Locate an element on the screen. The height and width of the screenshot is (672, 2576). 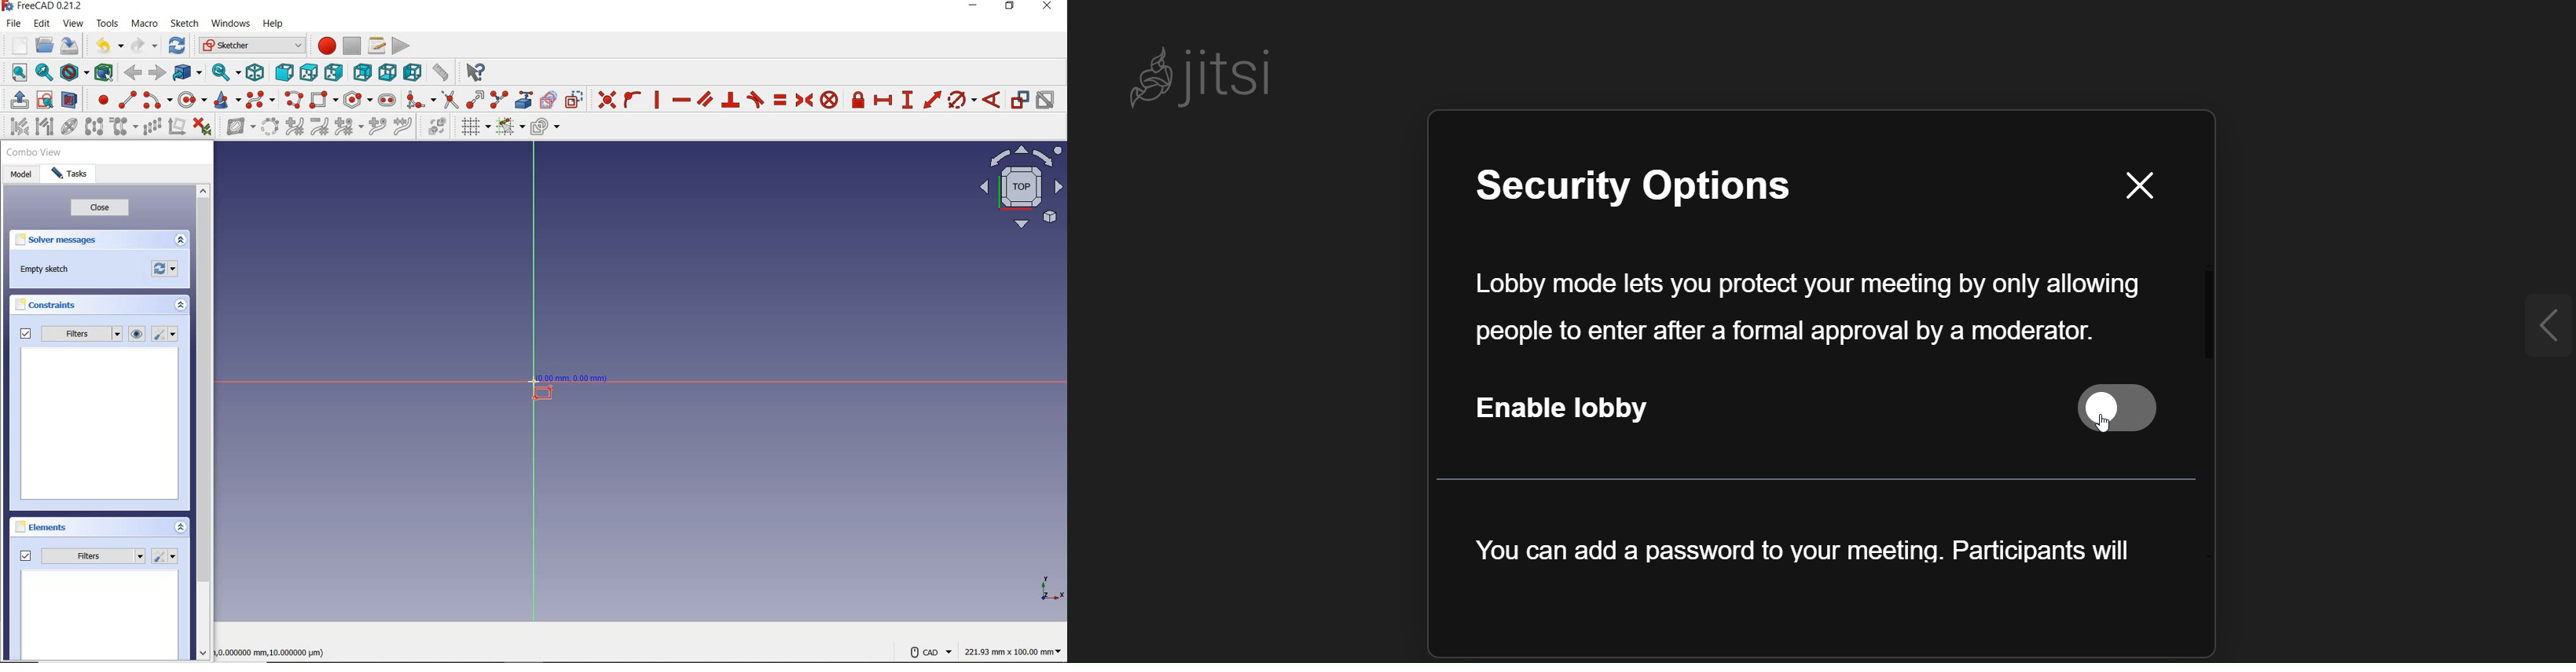
constrain horizontal ditance is located at coordinates (884, 100).